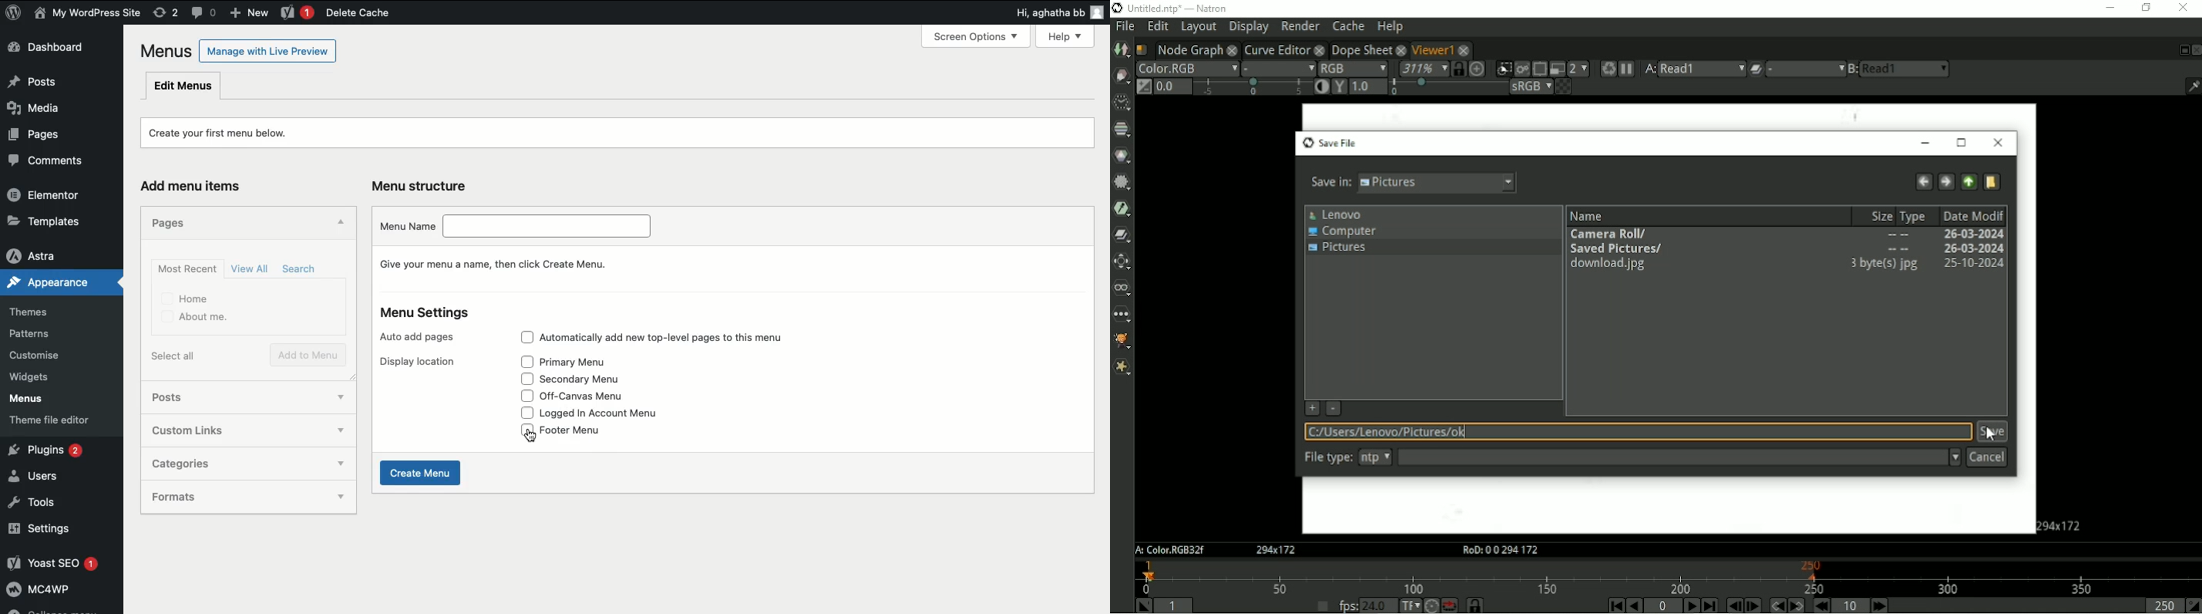 The image size is (2212, 616). What do you see at coordinates (42, 331) in the screenshot?
I see `Patterns` at bounding box center [42, 331].